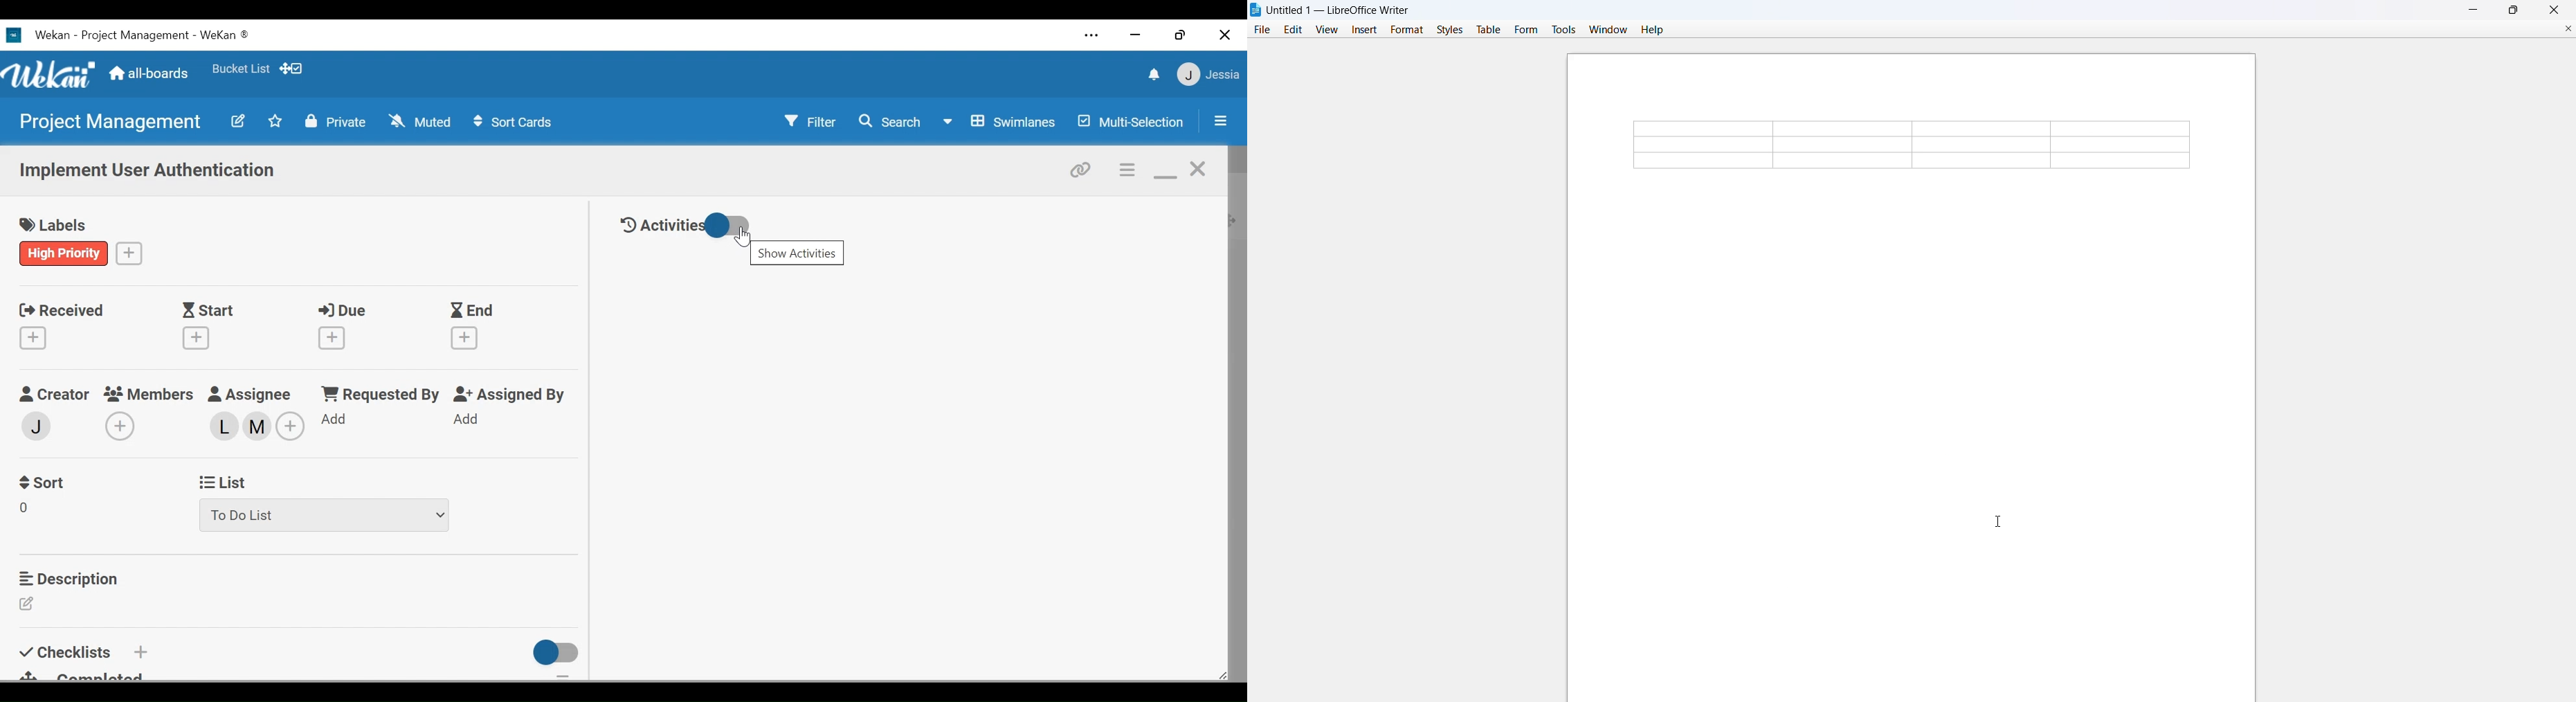 The image size is (2576, 728). Describe the element at coordinates (1291, 30) in the screenshot. I see `edit` at that location.